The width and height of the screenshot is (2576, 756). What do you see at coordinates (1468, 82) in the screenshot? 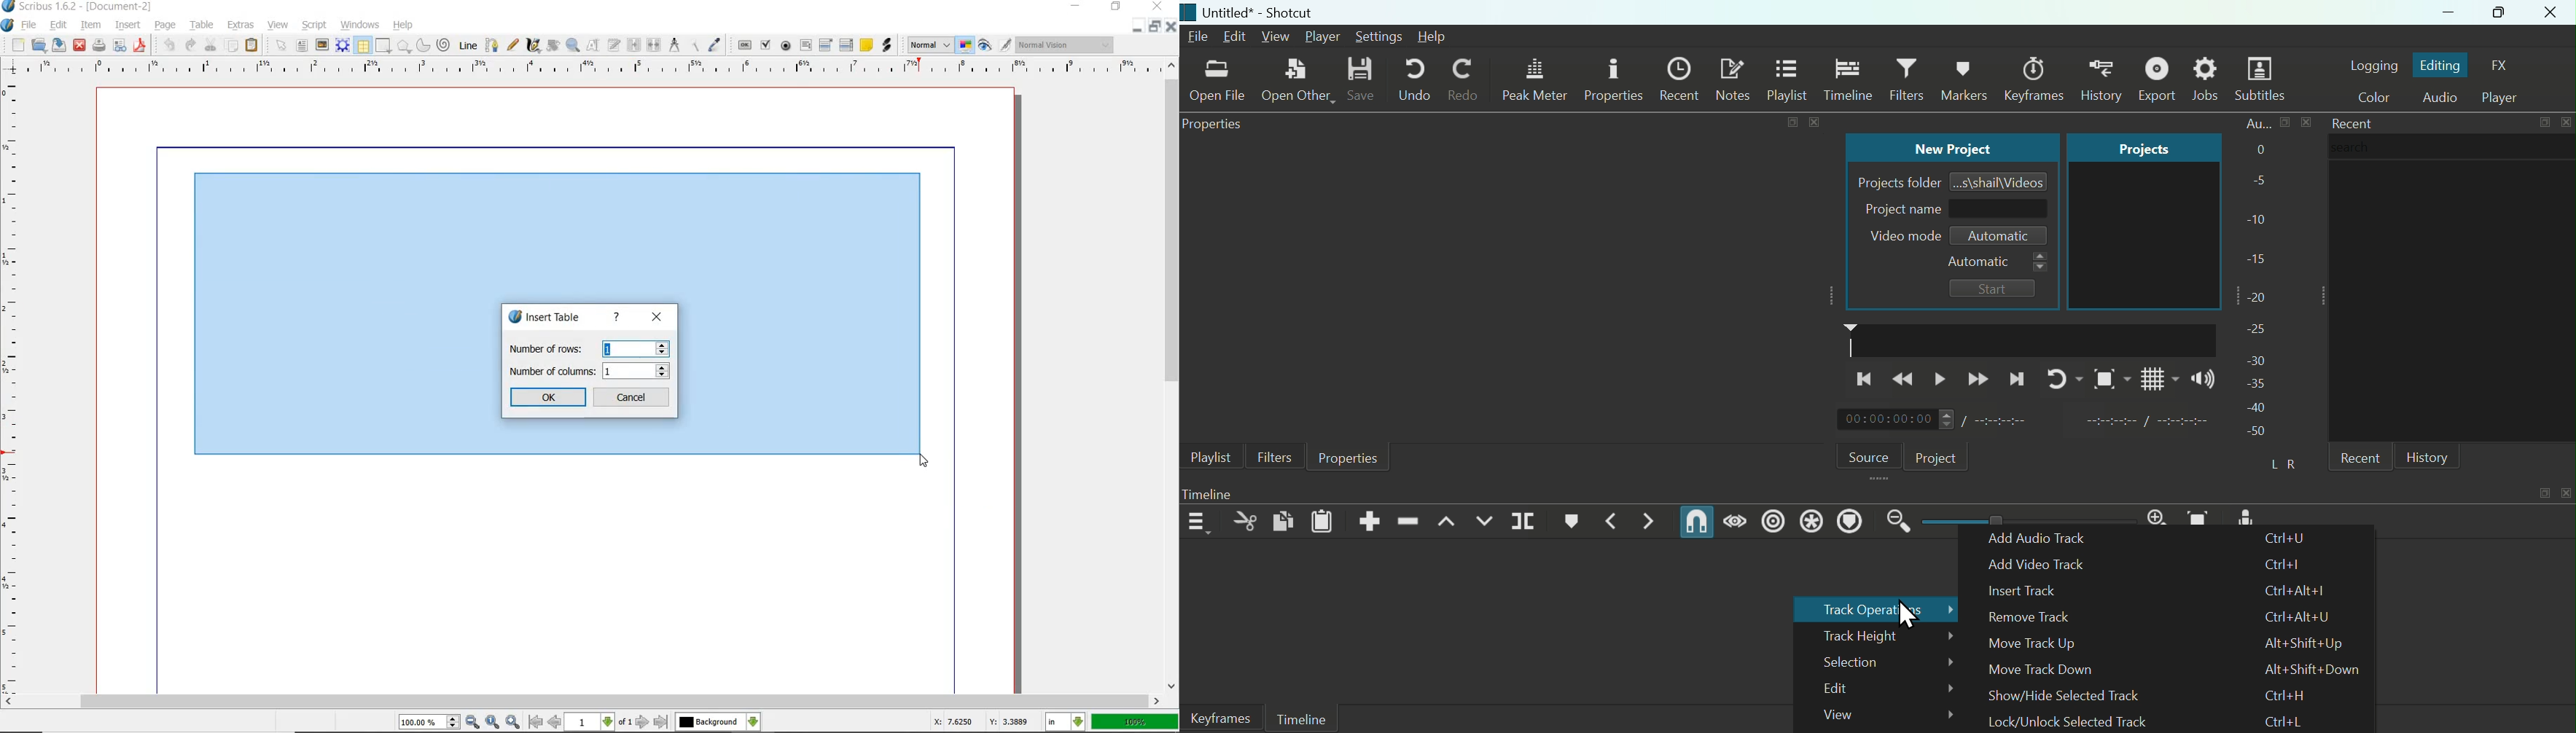
I see `Redo` at bounding box center [1468, 82].